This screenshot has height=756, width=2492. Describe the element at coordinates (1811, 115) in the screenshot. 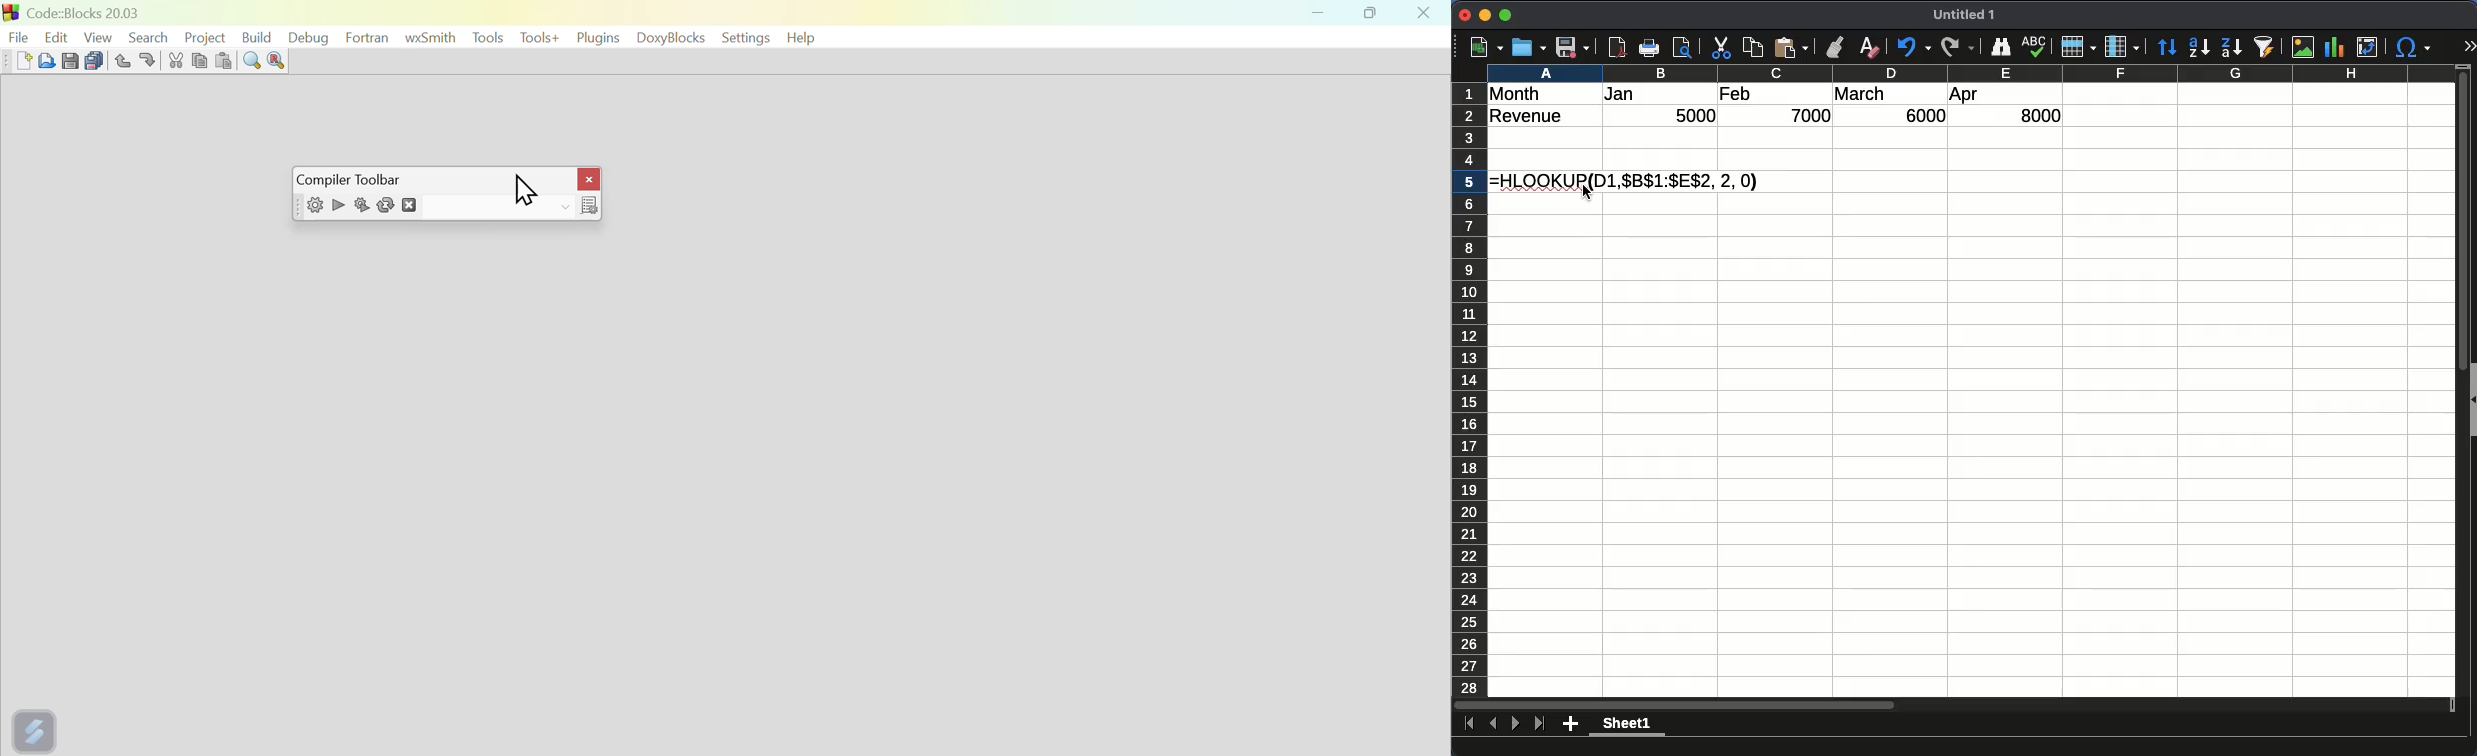

I see `7000` at that location.